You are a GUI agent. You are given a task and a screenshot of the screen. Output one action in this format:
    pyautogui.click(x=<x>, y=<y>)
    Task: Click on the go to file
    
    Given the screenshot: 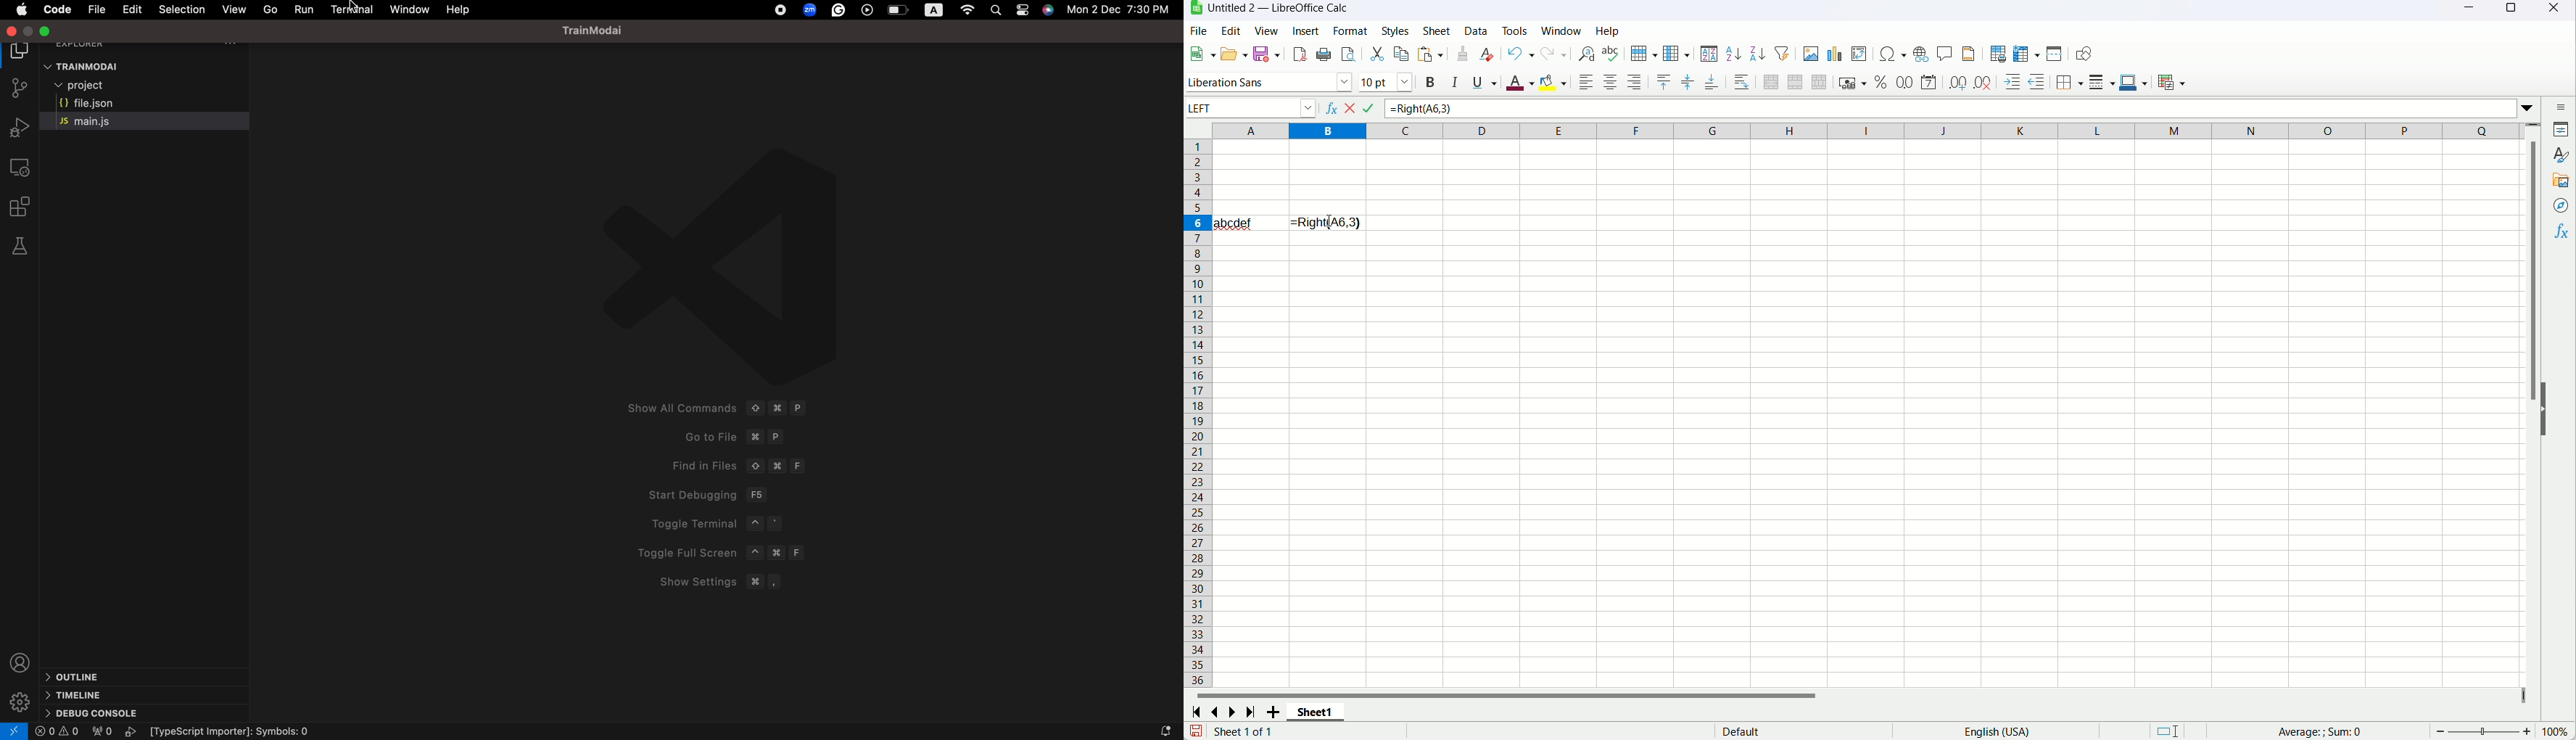 What is the action you would take?
    pyautogui.click(x=270, y=9)
    